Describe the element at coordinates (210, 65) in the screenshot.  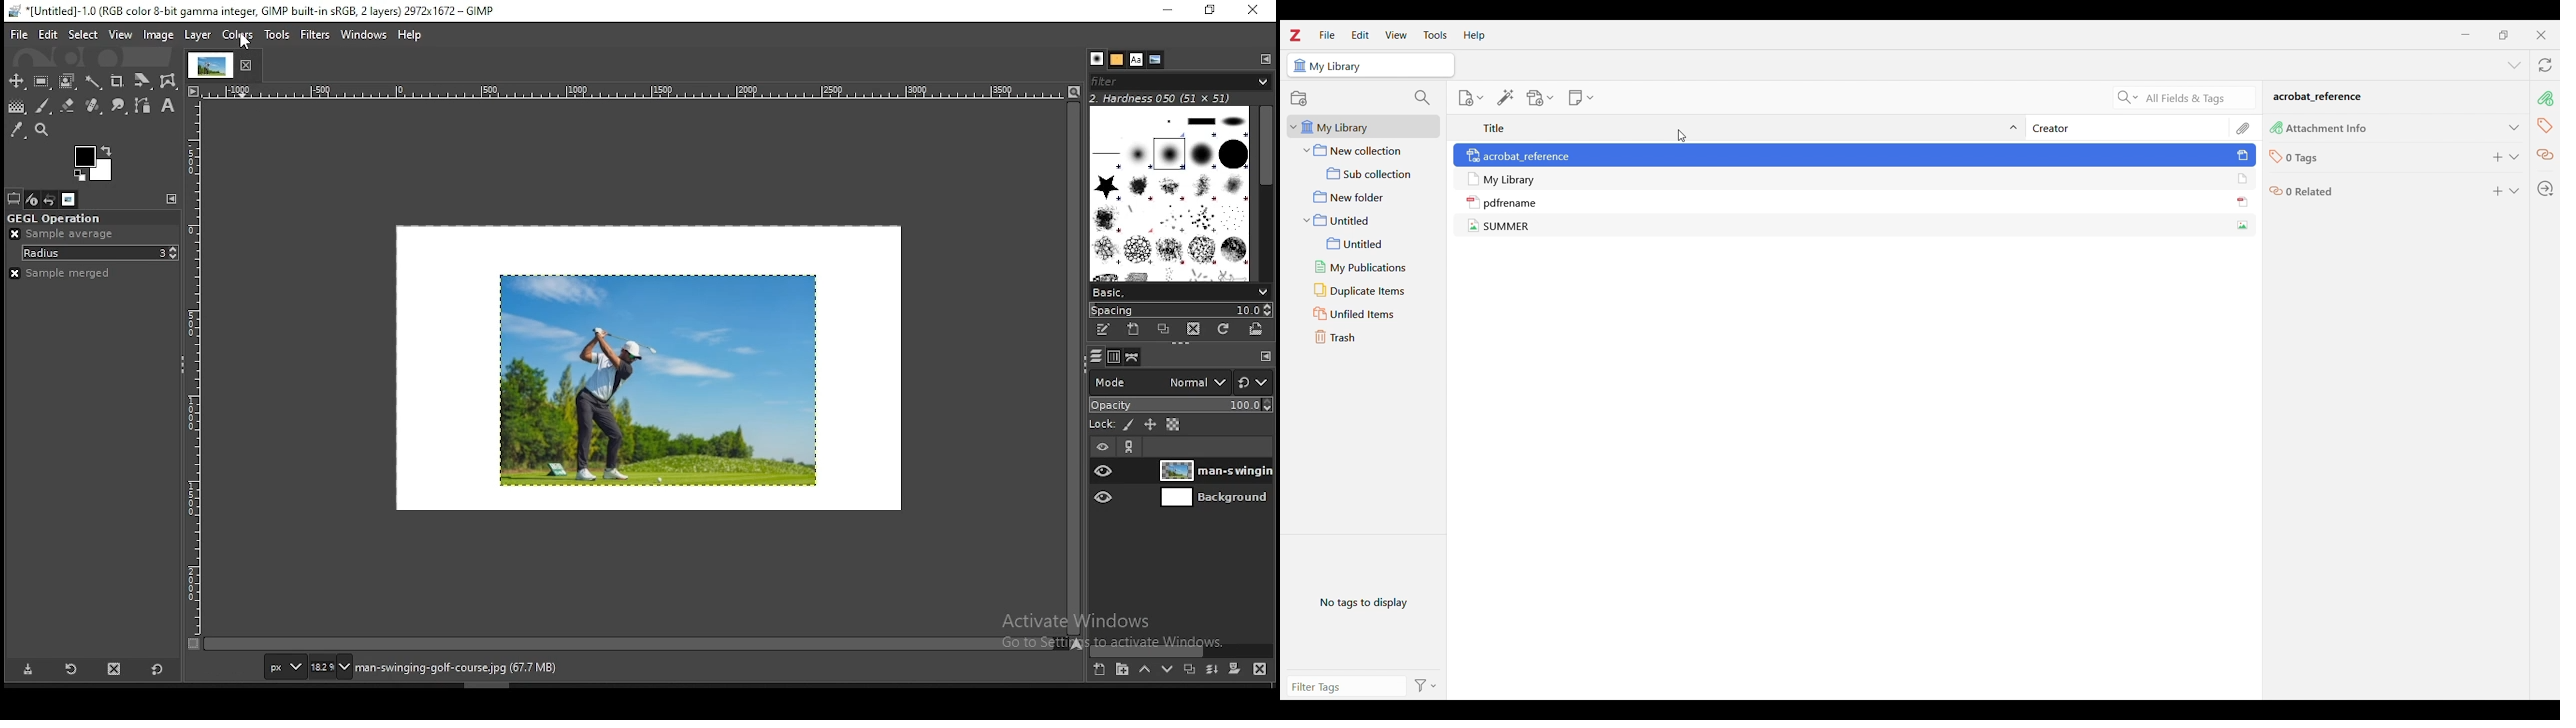
I see `tab` at that location.